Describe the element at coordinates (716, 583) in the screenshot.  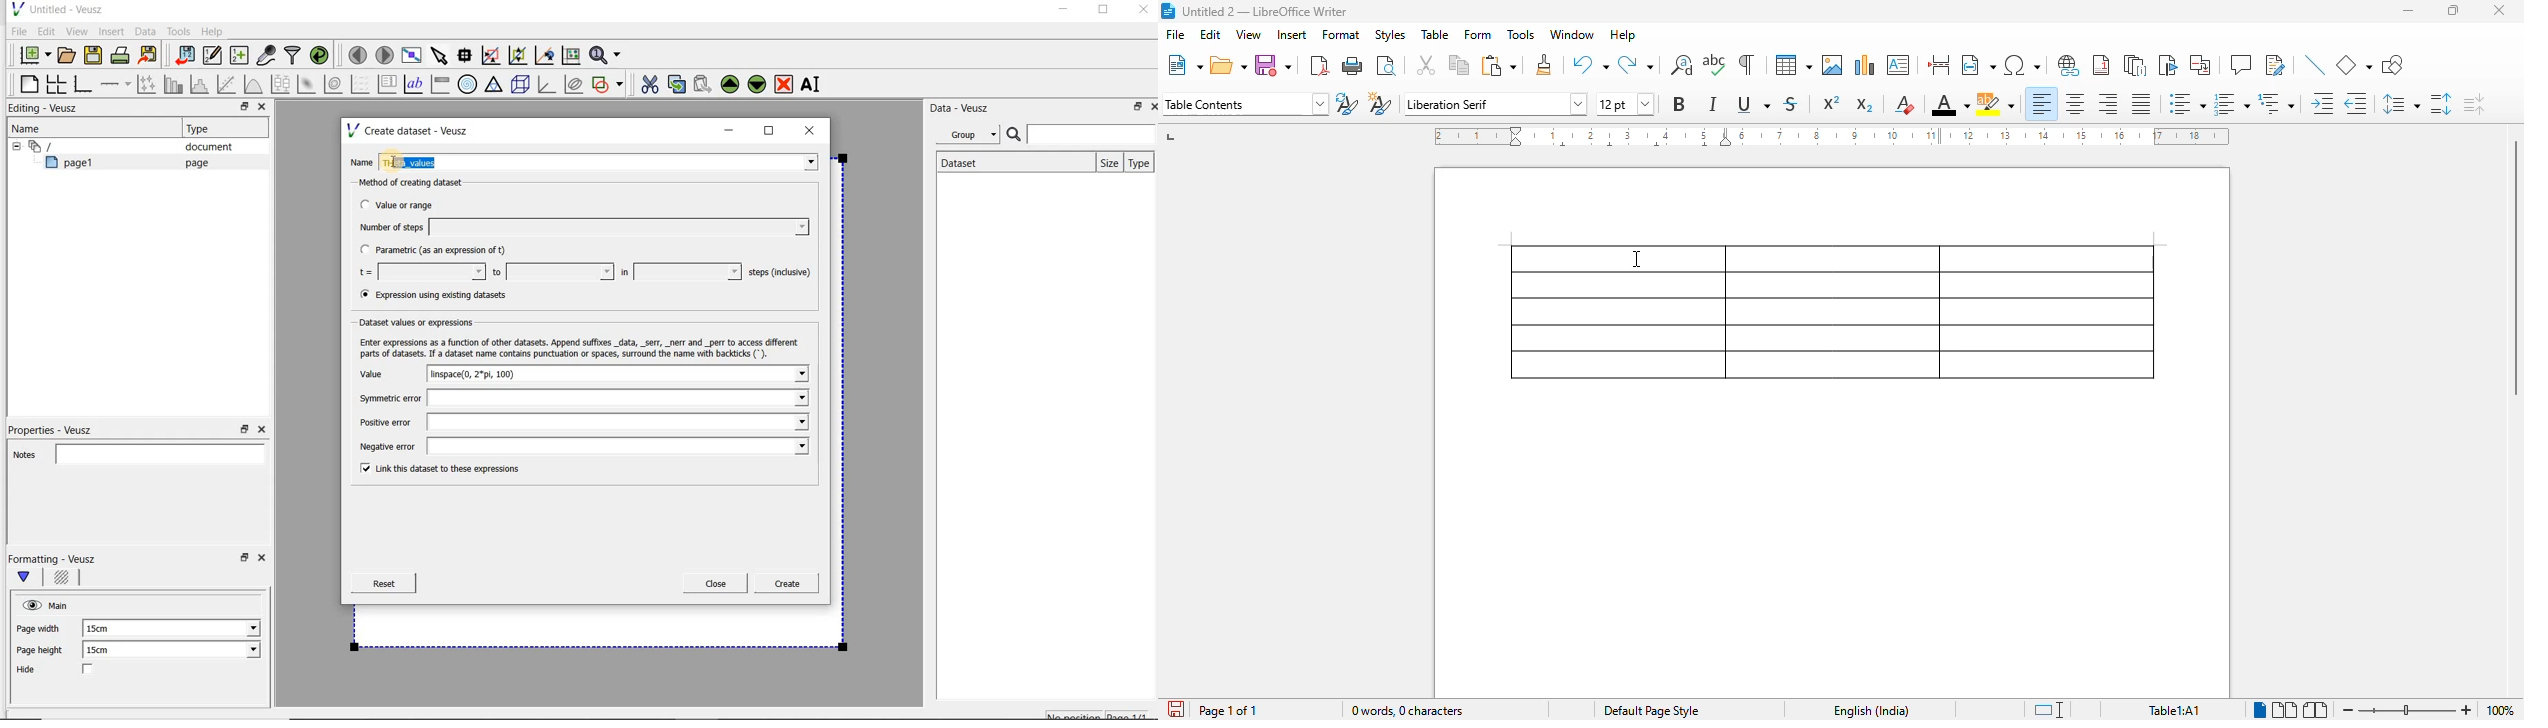
I see `Close` at that location.